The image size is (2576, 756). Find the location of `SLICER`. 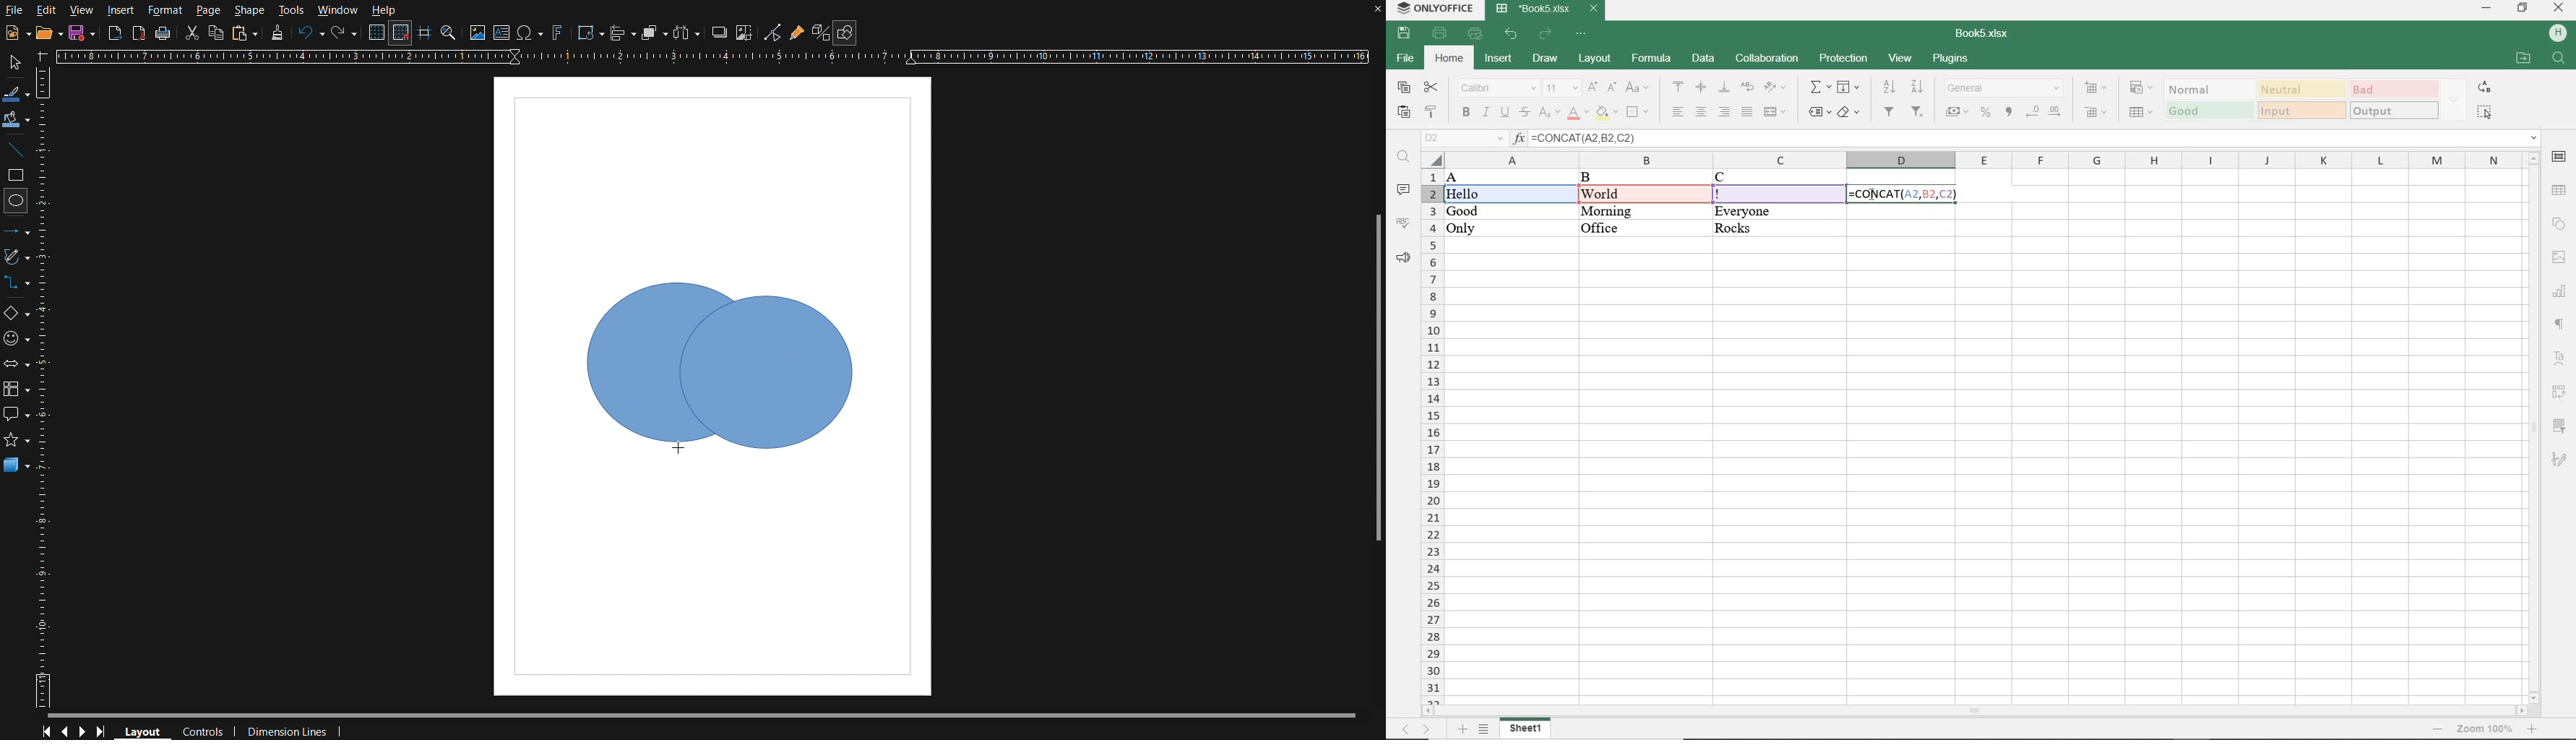

SLICER is located at coordinates (2560, 425).